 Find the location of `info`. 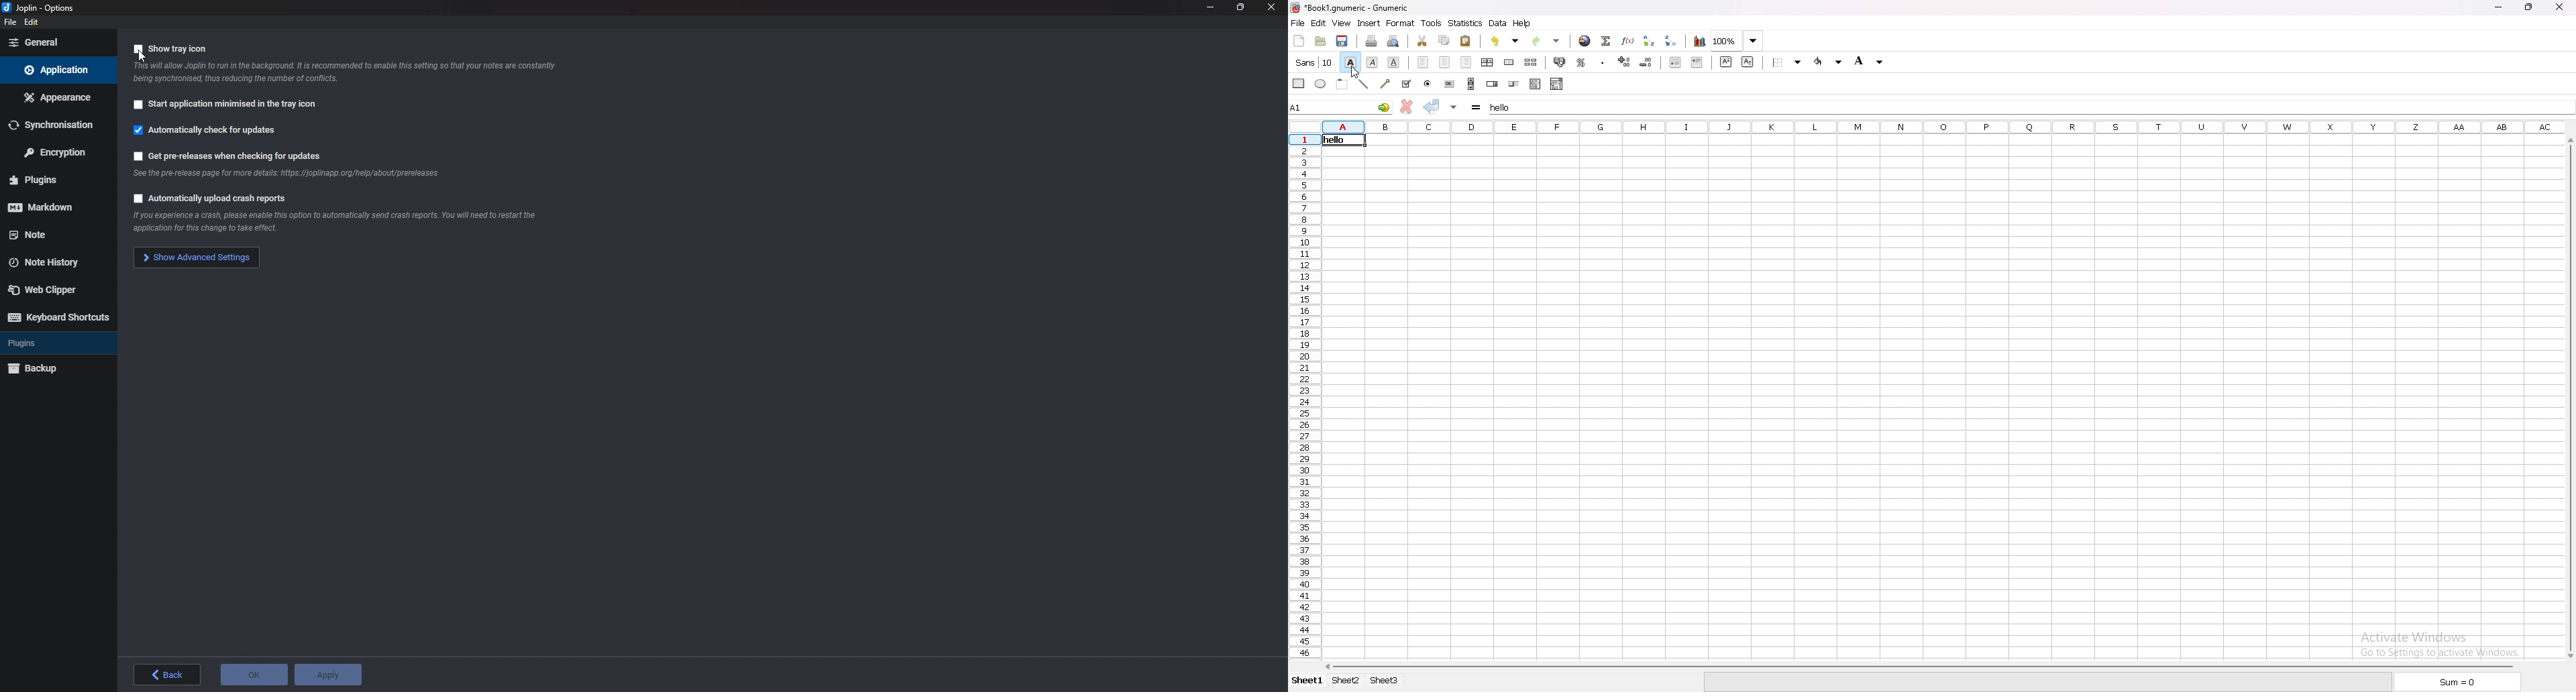

info is located at coordinates (352, 72).